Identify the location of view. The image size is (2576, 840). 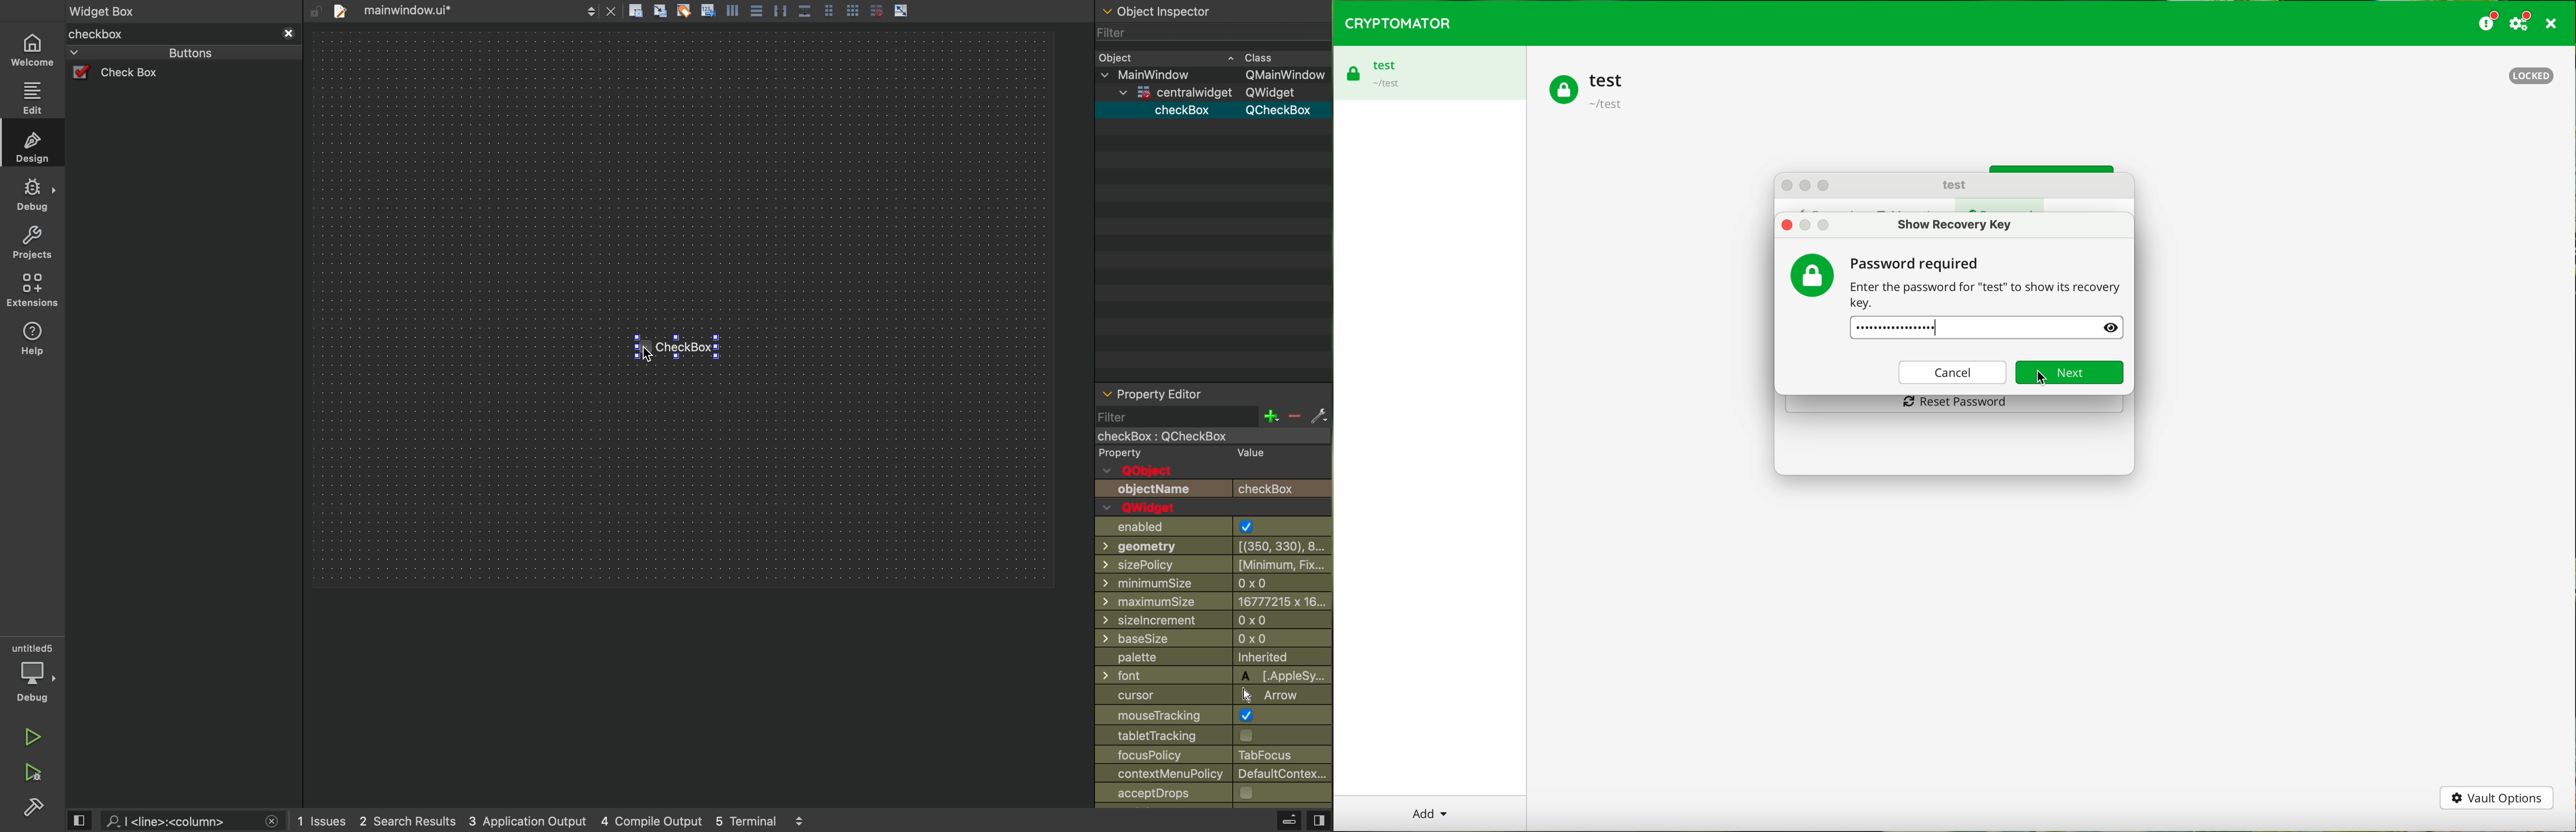
(80, 820).